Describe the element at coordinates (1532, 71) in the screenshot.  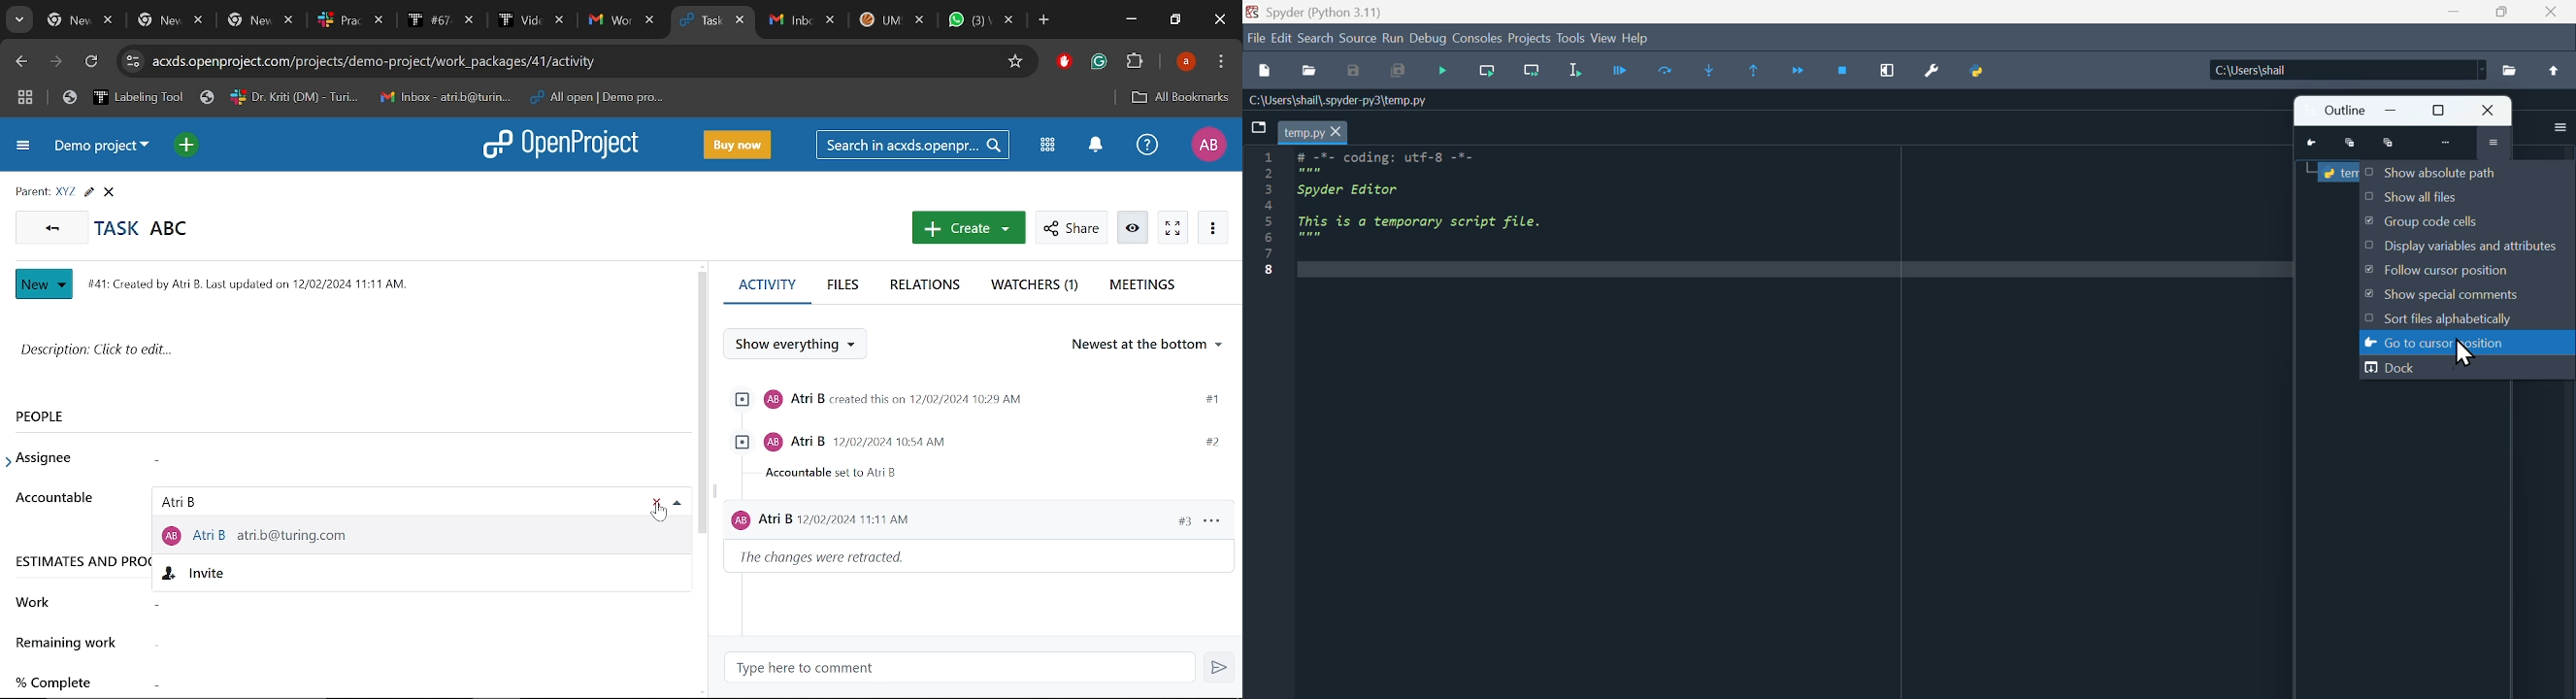
I see `Run cell till next function` at that location.